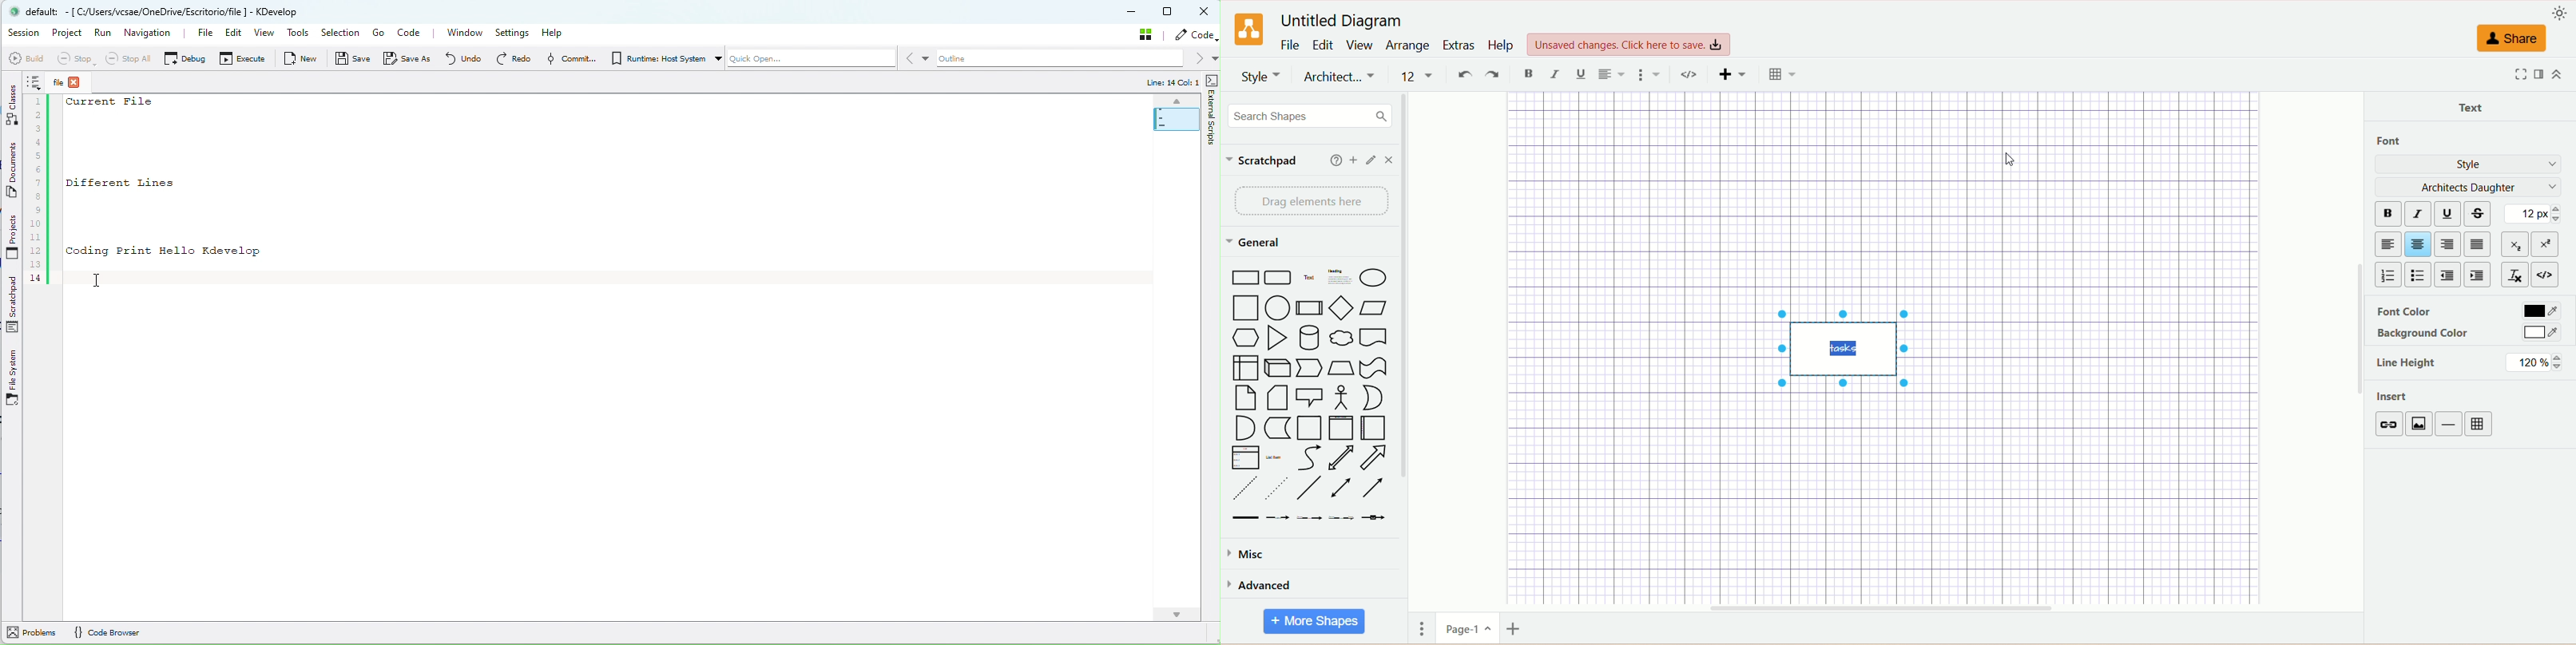 The width and height of the screenshot is (2576, 672). Describe the element at coordinates (2474, 105) in the screenshot. I see `text` at that location.